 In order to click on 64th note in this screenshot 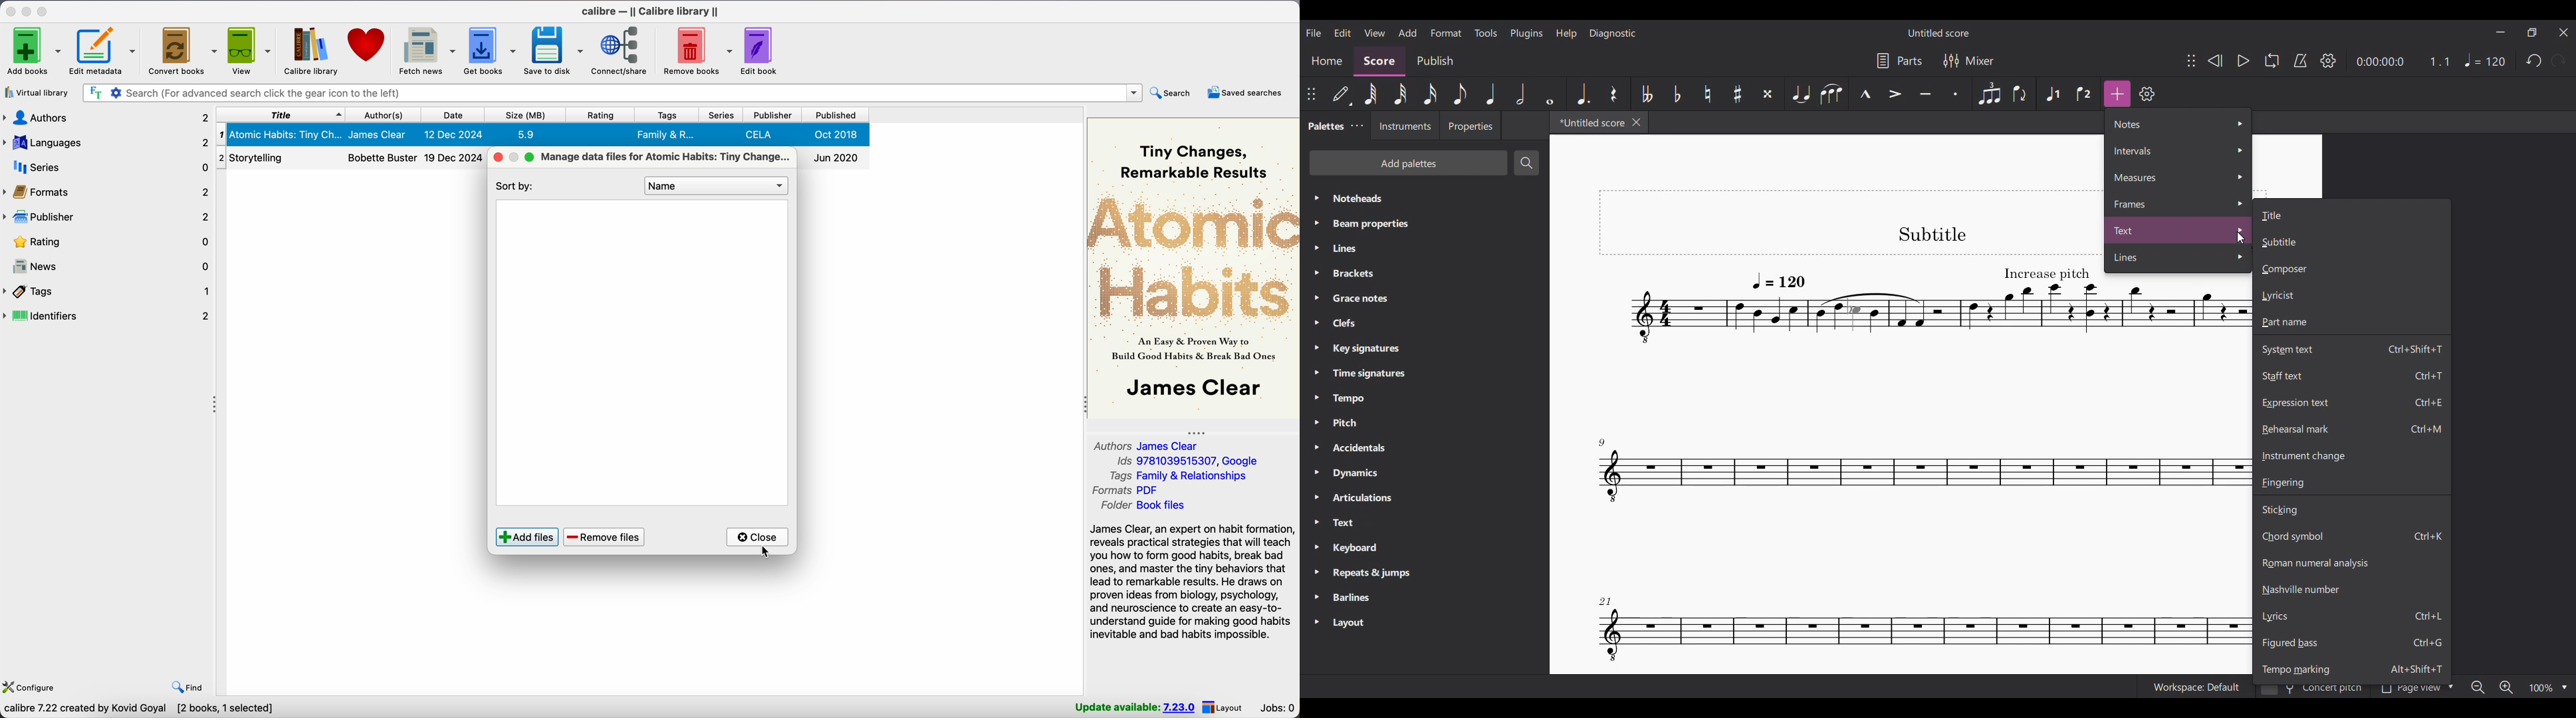, I will do `click(1371, 94)`.